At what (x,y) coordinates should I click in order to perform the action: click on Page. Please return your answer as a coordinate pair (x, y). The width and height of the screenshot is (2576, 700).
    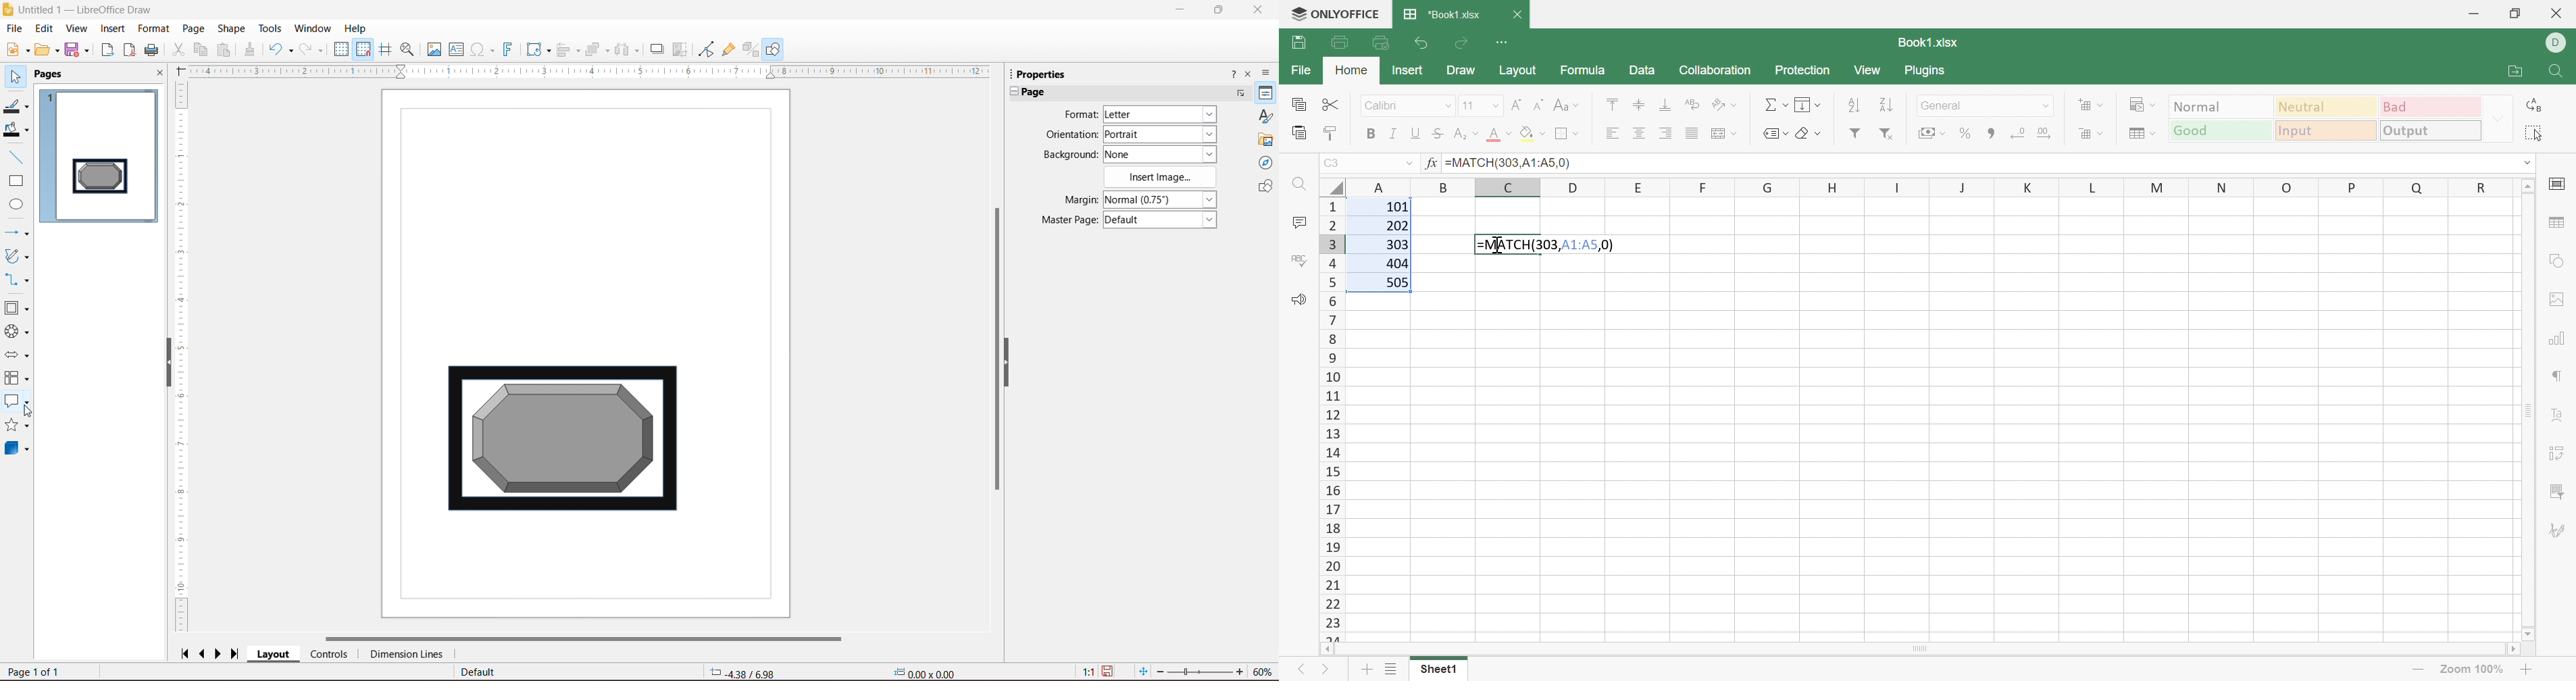
    Looking at the image, I should click on (1039, 92).